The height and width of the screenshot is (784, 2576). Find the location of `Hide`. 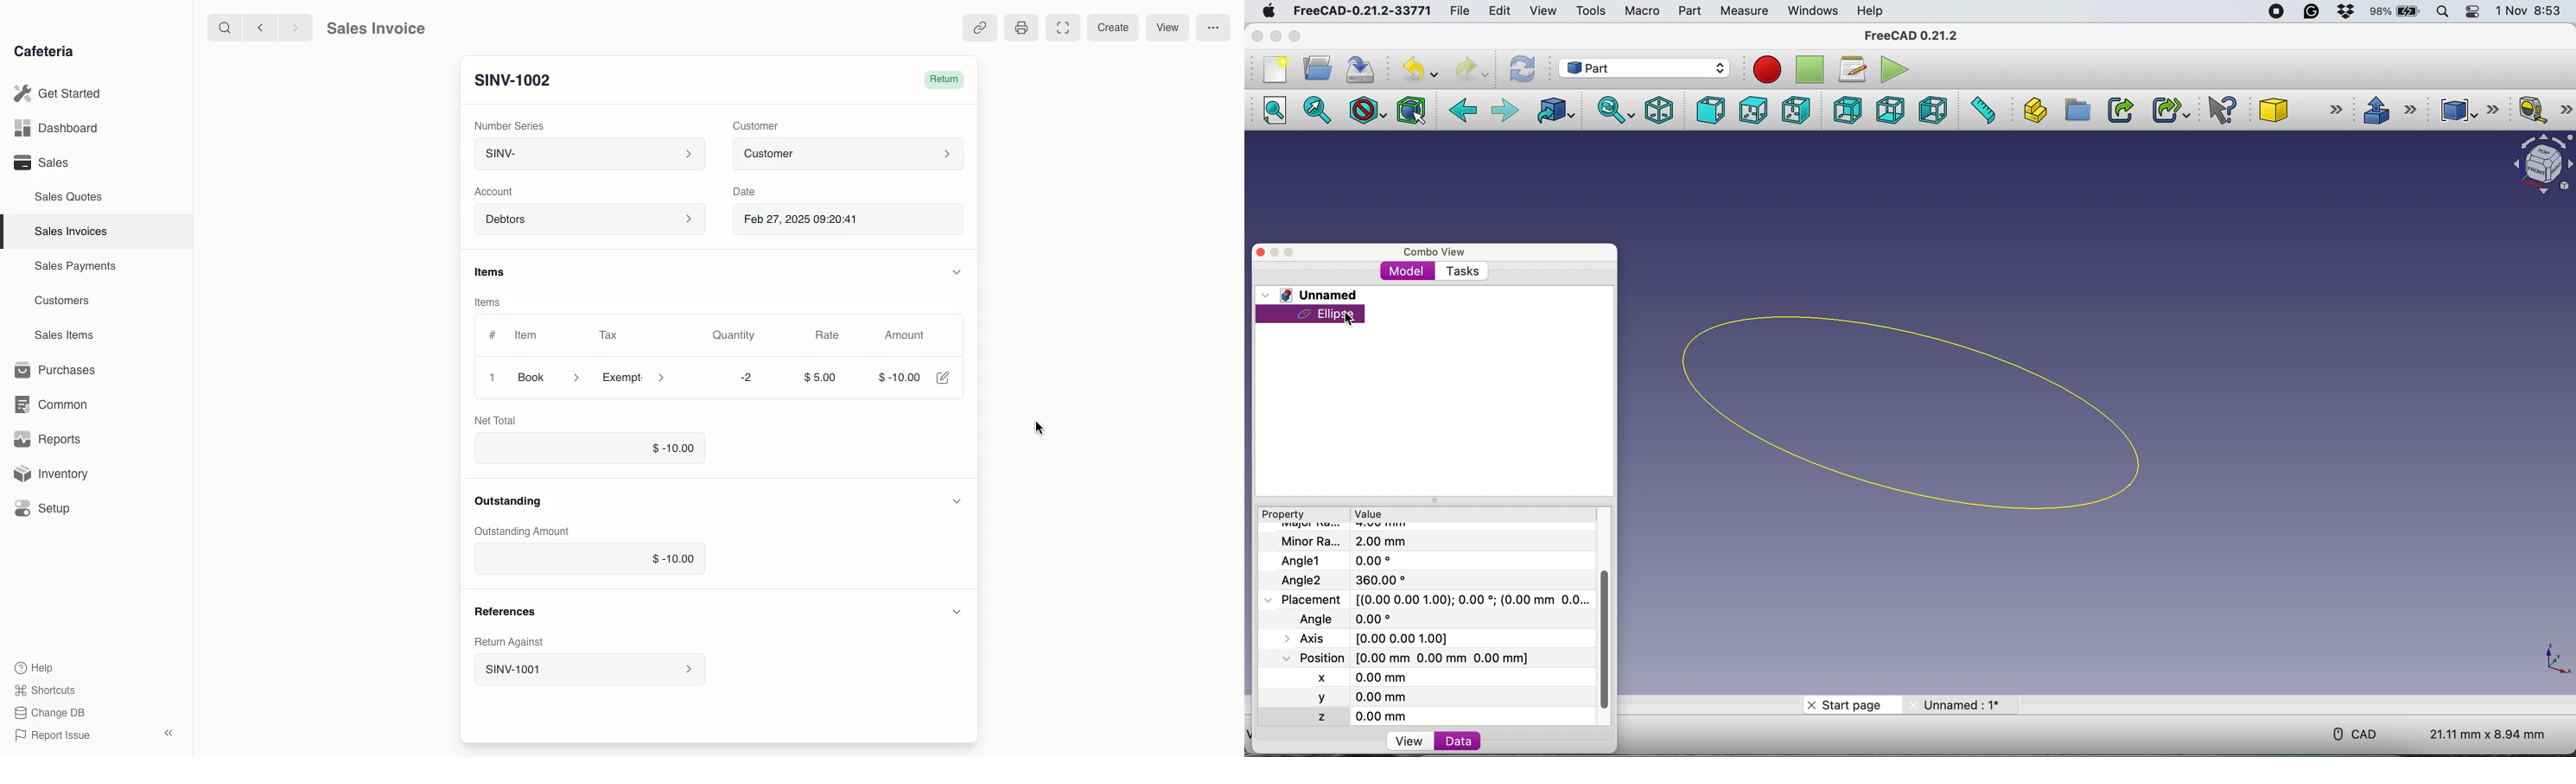

Hide is located at coordinates (956, 270).